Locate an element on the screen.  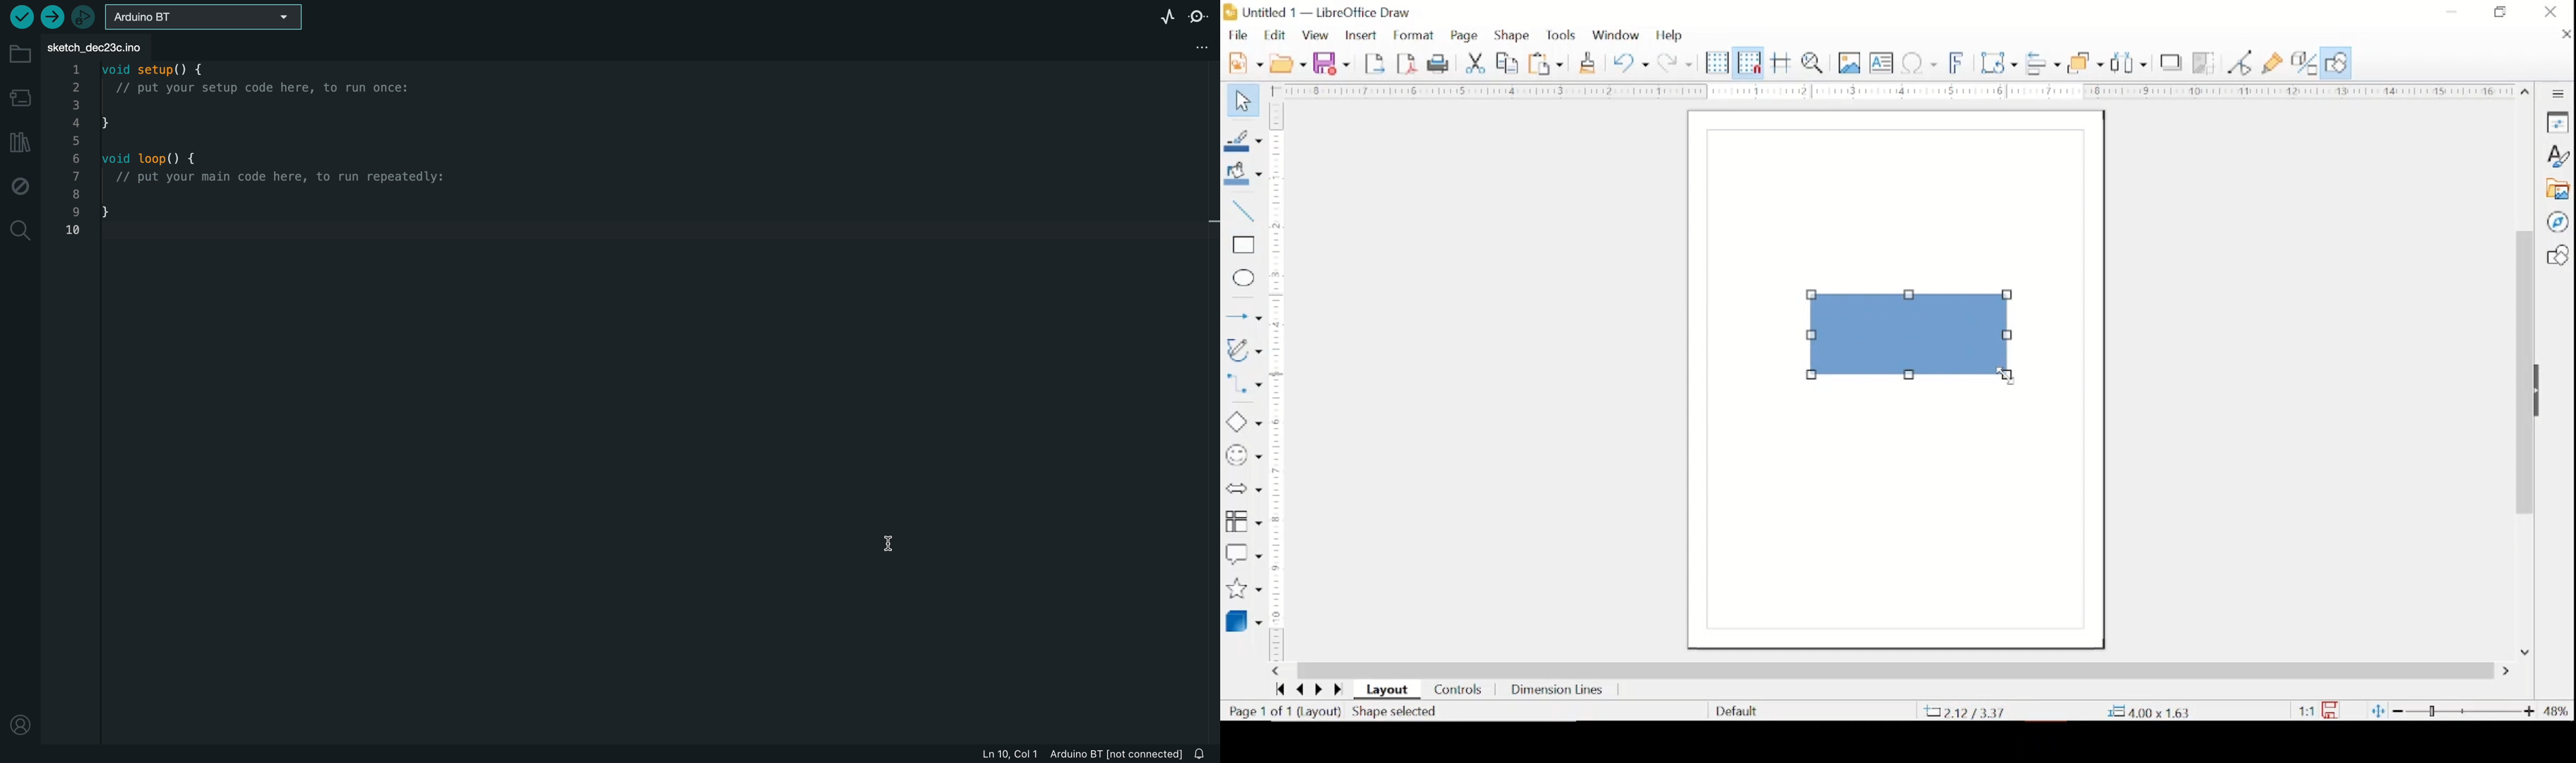
resize handle is located at coordinates (1911, 375).